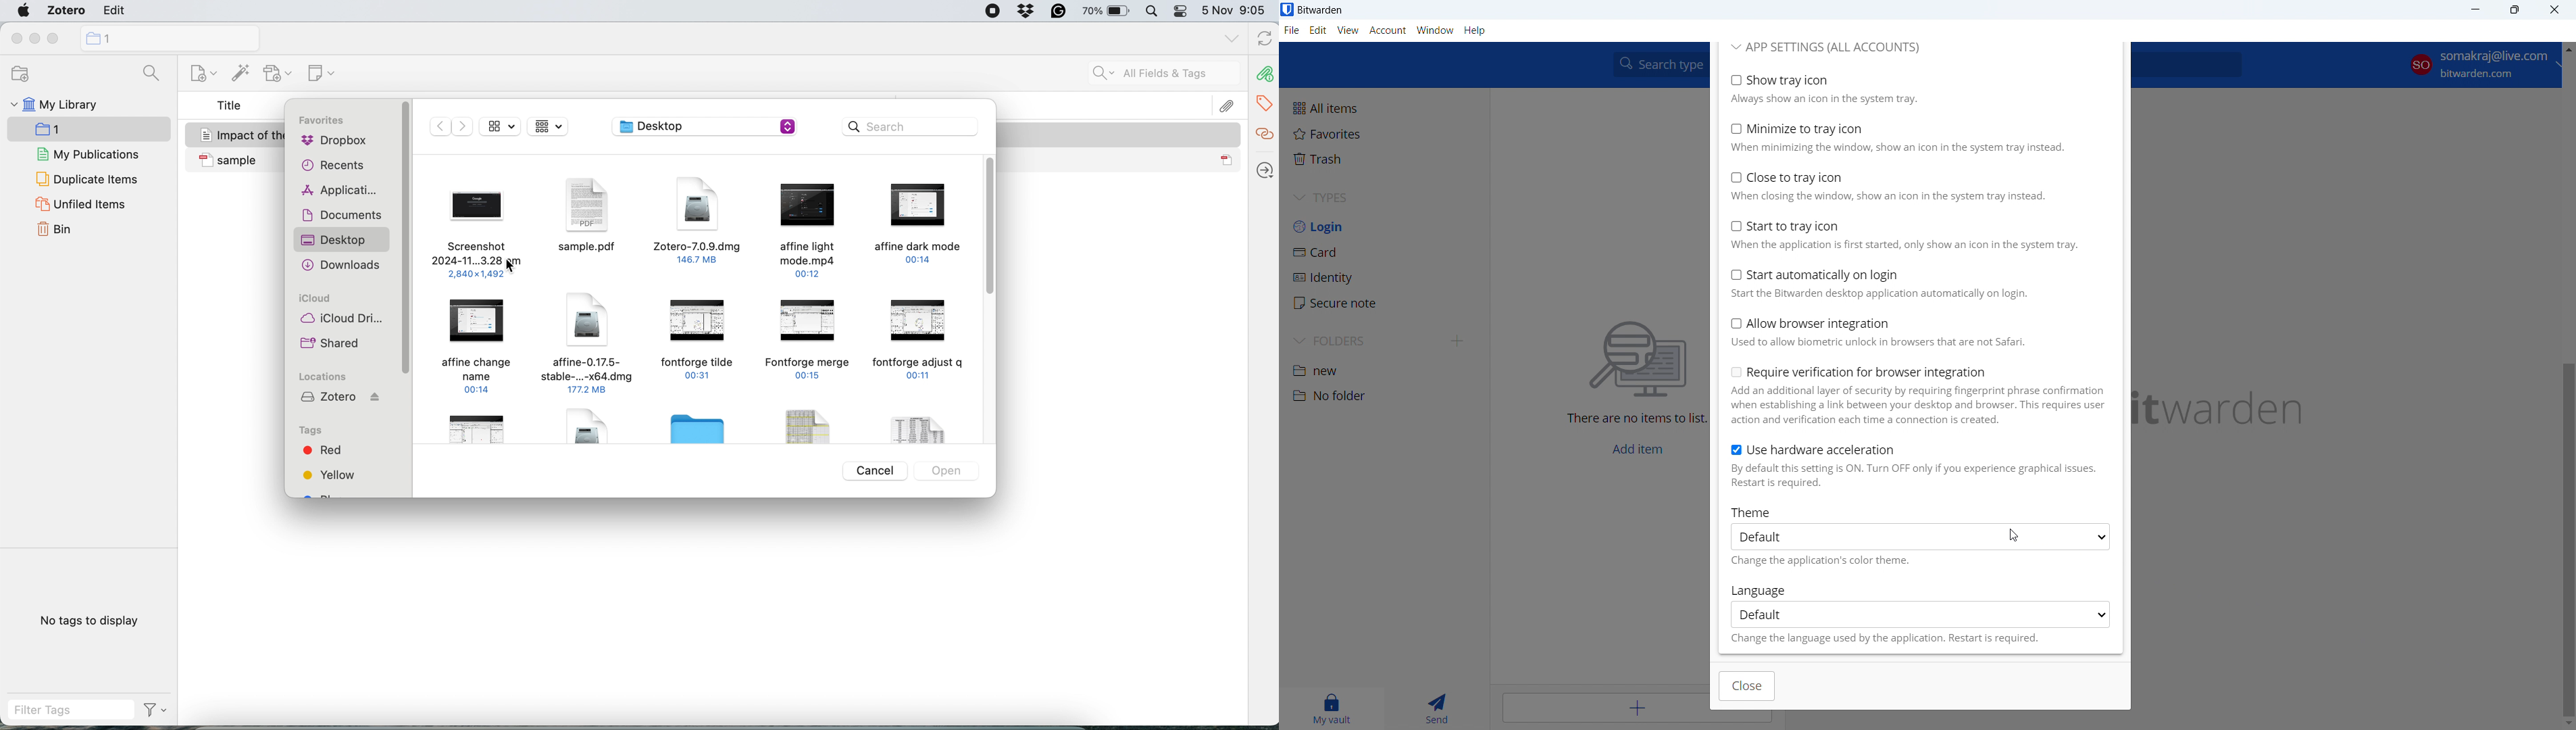  Describe the element at coordinates (702, 432) in the screenshot. I see `Folder` at that location.